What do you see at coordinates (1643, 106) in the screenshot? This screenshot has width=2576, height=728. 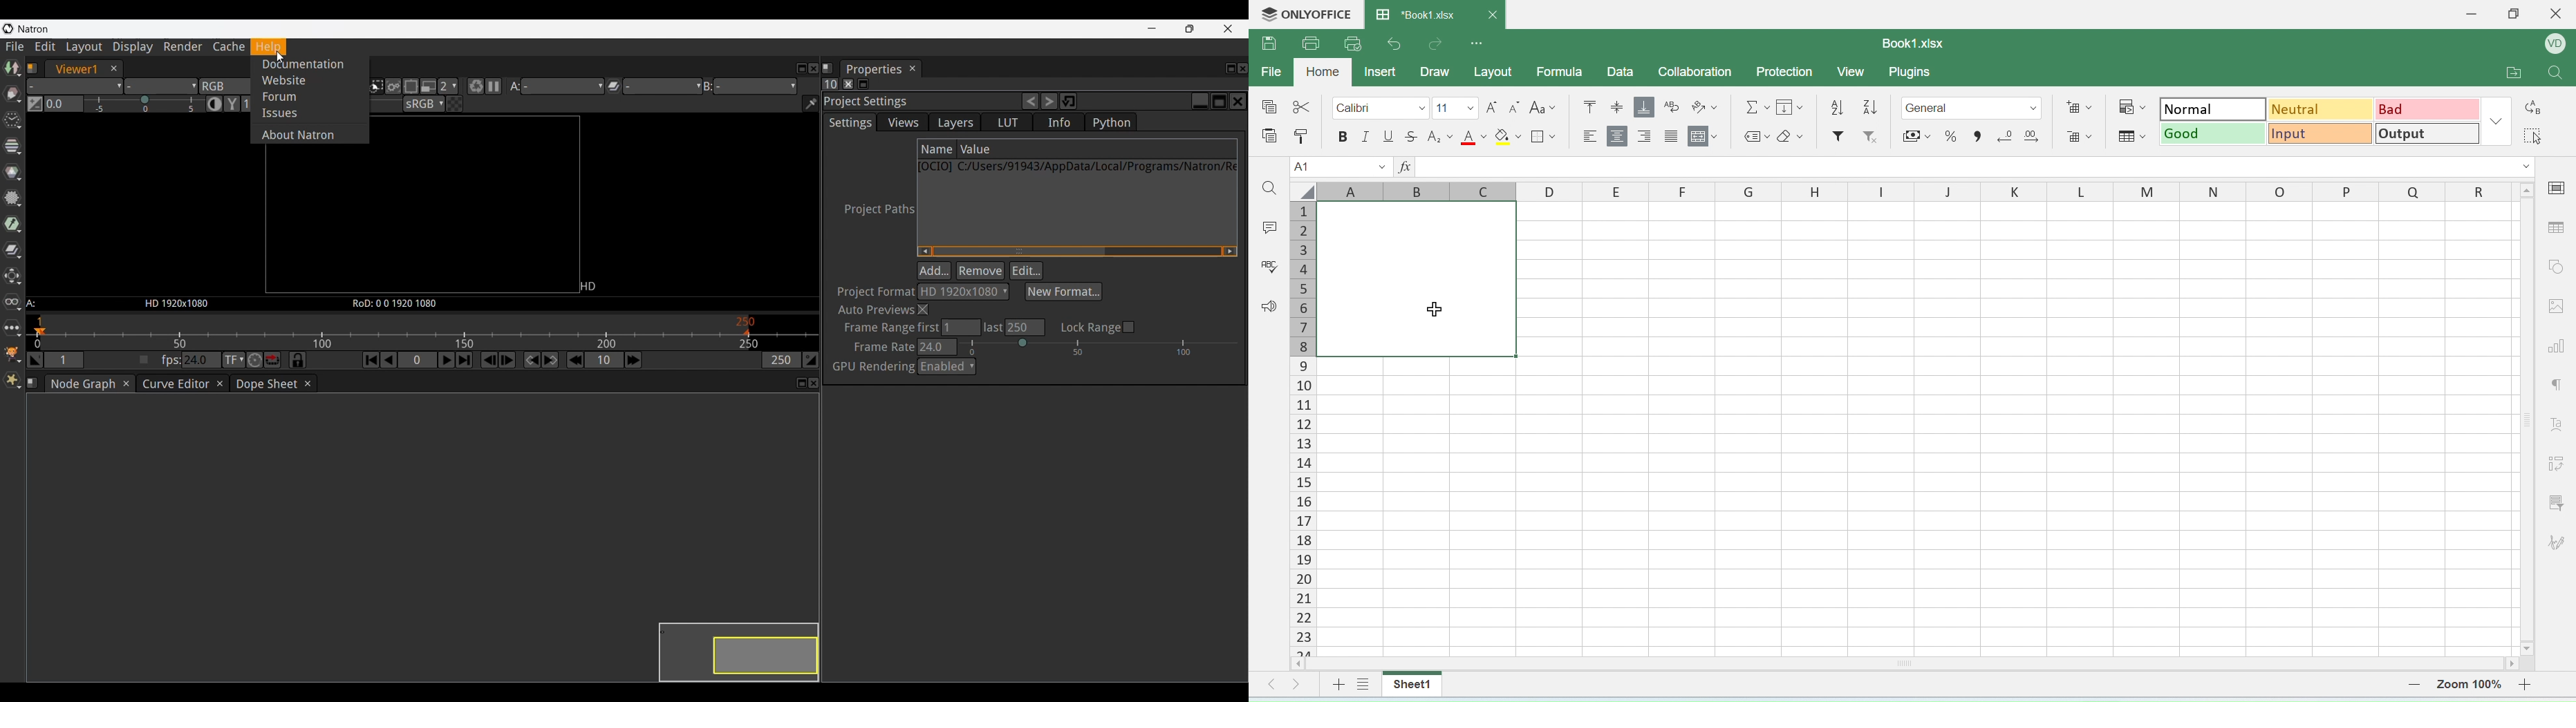 I see `aqlign bottom` at bounding box center [1643, 106].